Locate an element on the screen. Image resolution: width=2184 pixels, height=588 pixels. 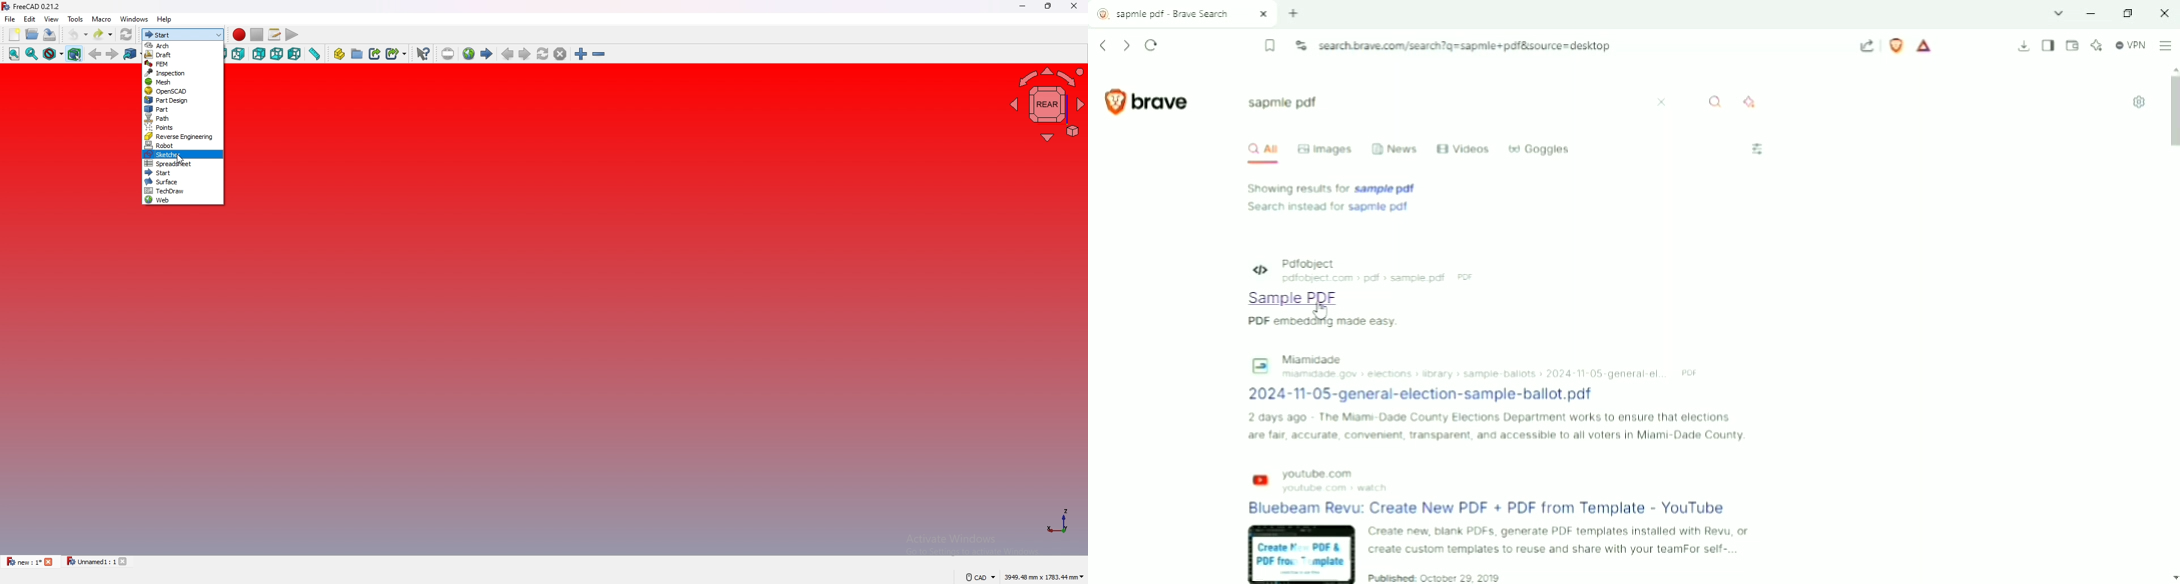
points is located at coordinates (184, 127).